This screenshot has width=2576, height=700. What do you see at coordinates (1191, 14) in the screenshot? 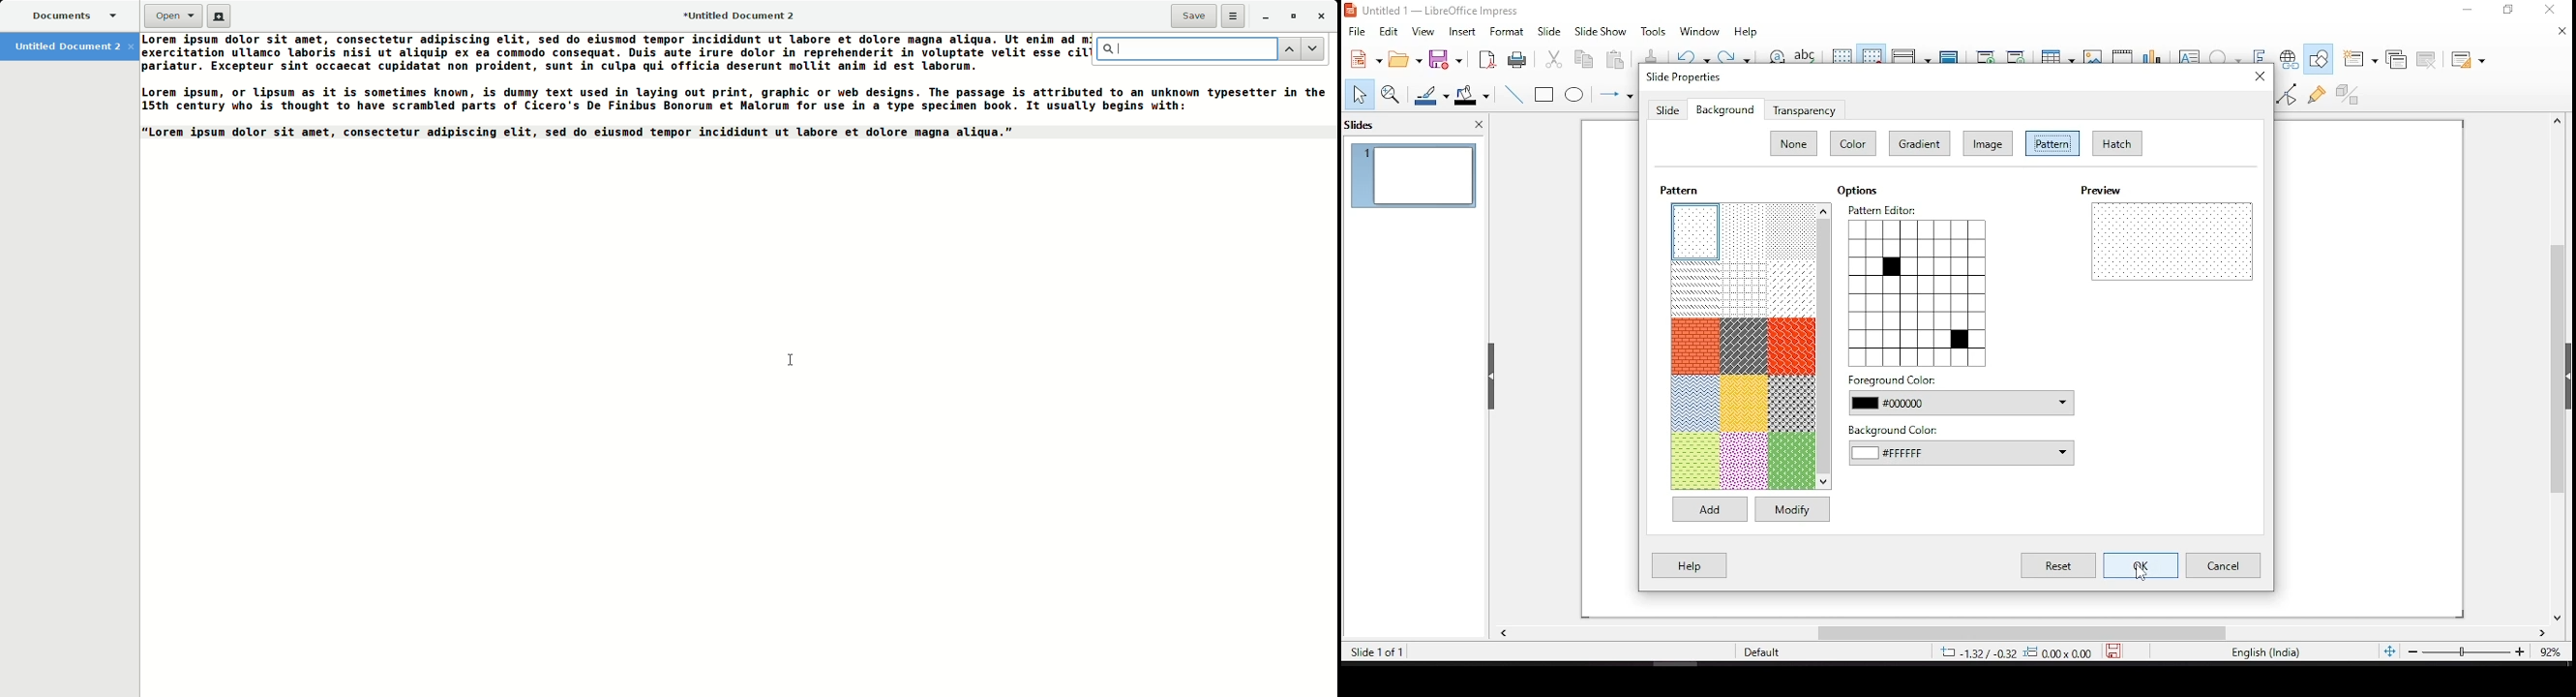
I see `Save` at bounding box center [1191, 14].